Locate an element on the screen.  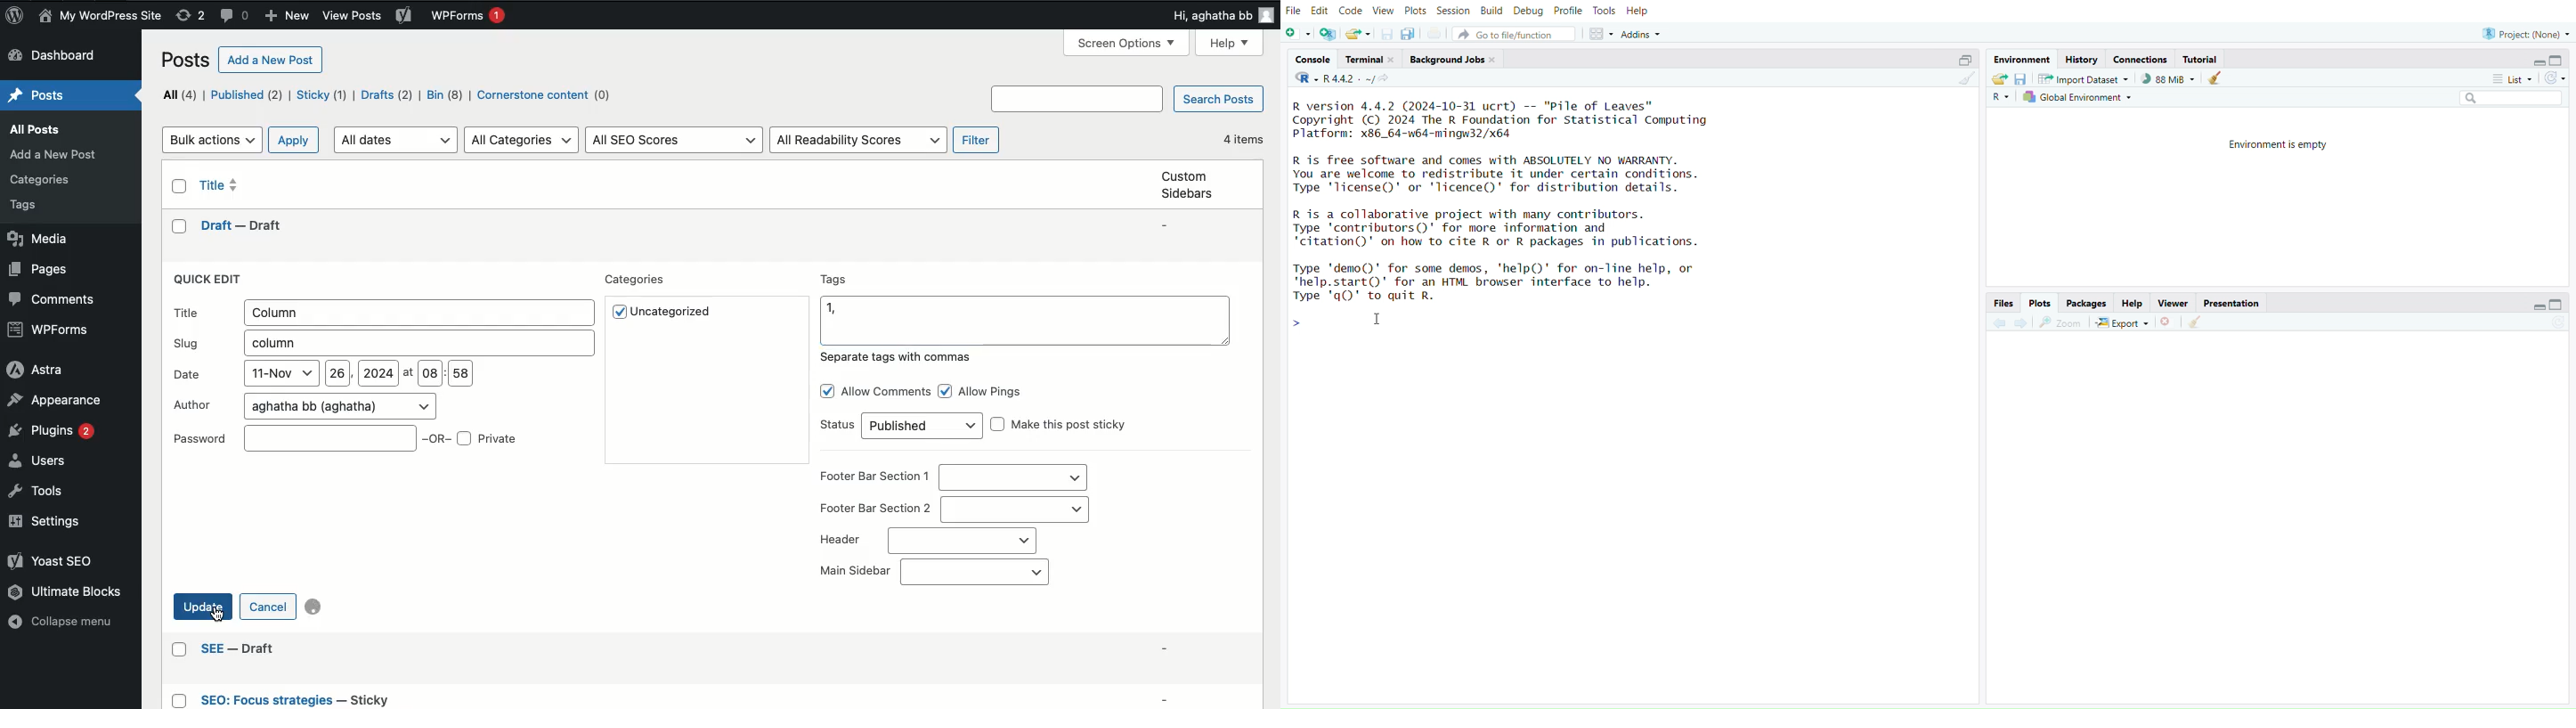
list is located at coordinates (2513, 80).